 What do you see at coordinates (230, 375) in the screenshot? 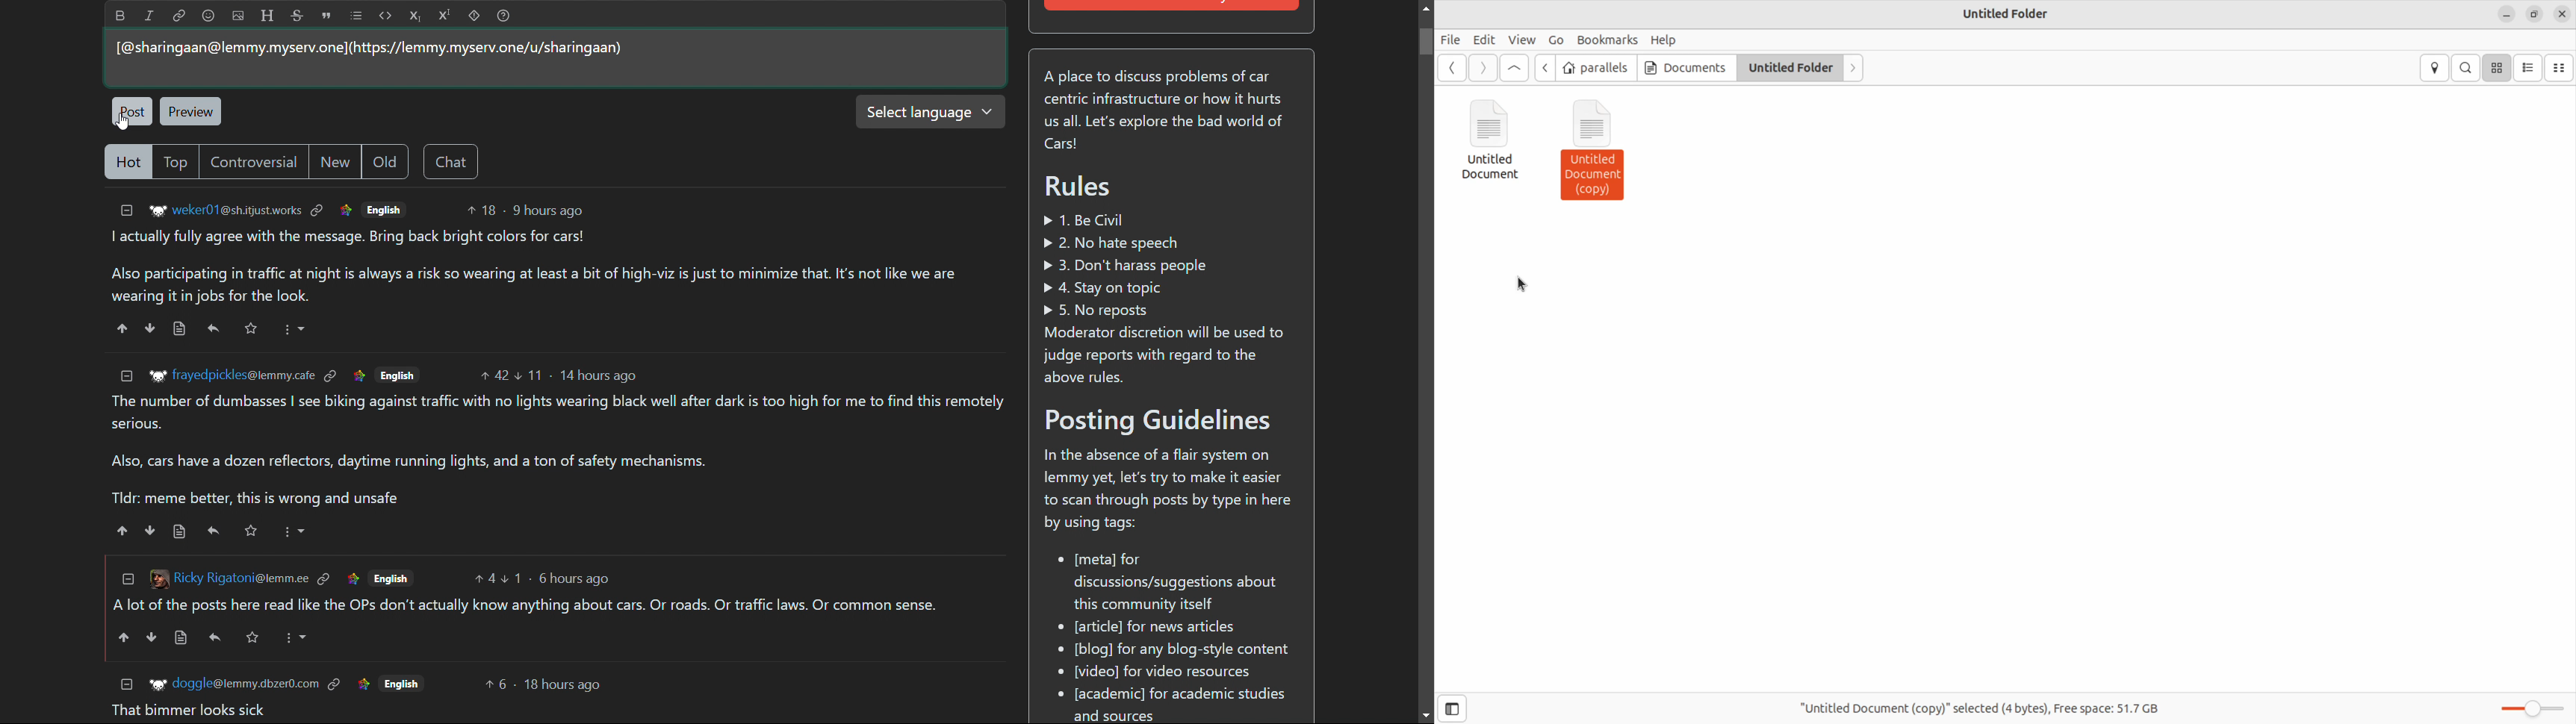
I see `Ww frayedpickles@lemmy.cafe` at bounding box center [230, 375].